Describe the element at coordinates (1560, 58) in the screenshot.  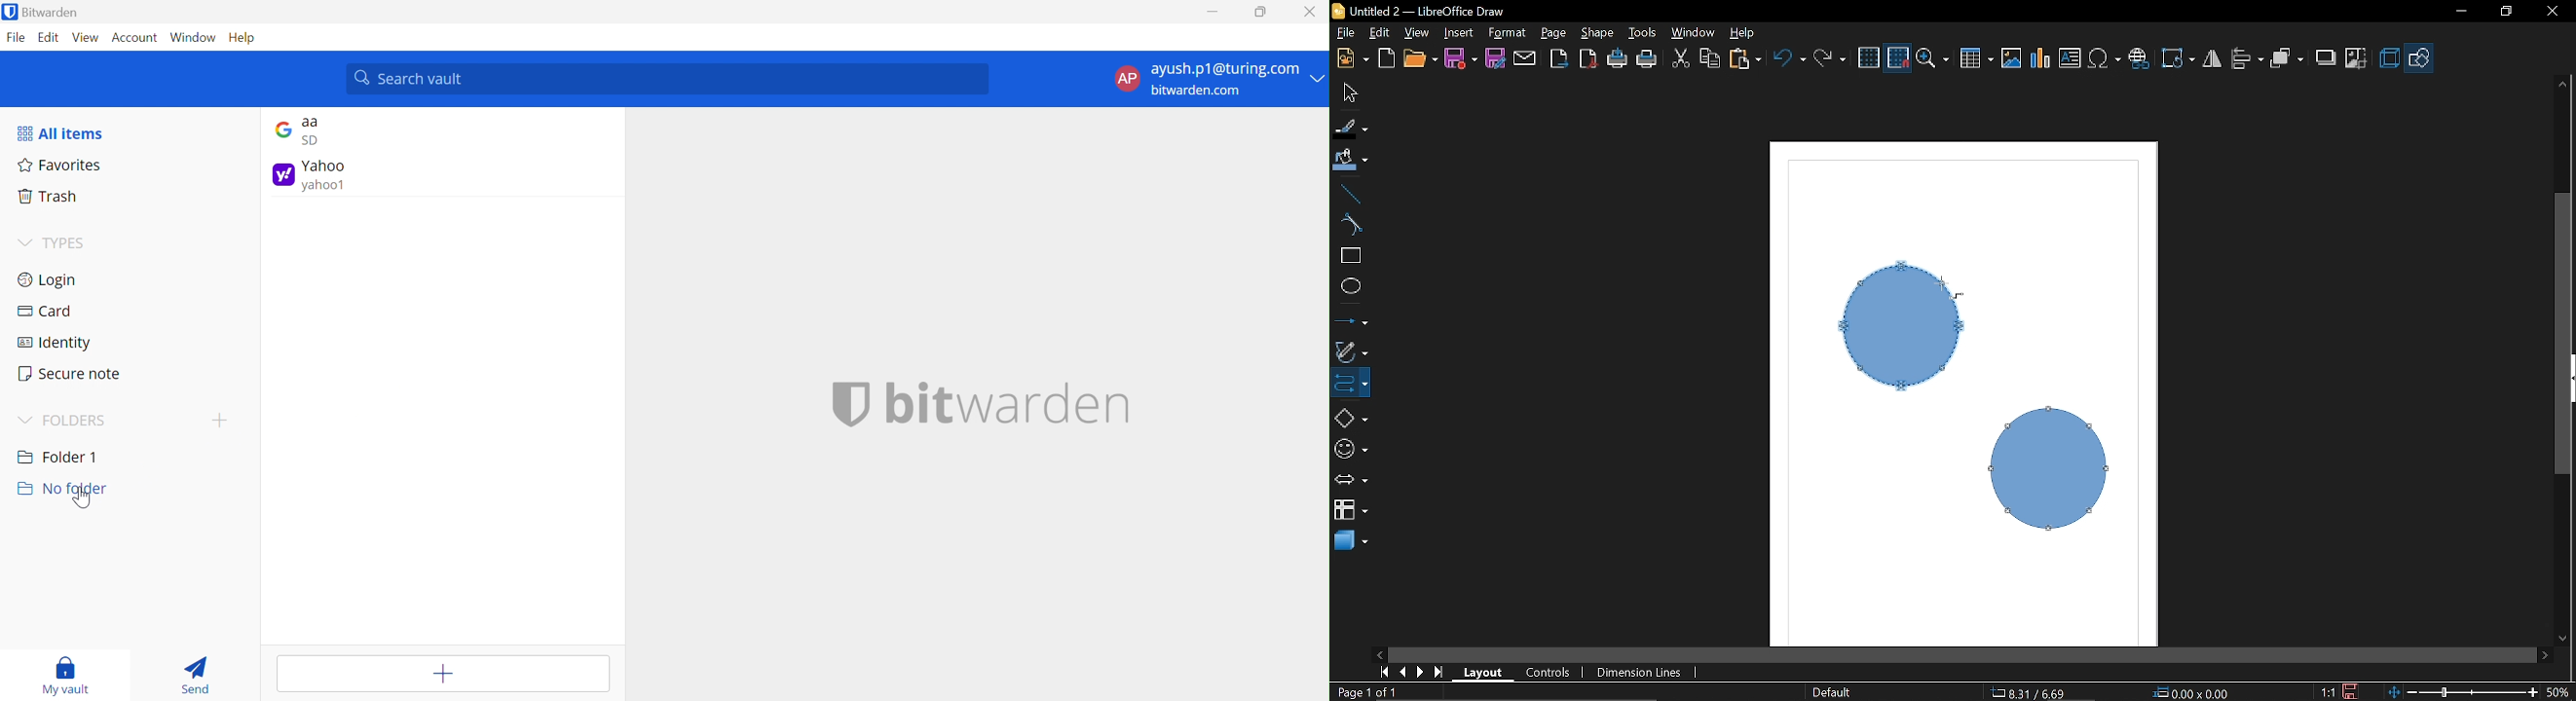
I see `Export` at that location.